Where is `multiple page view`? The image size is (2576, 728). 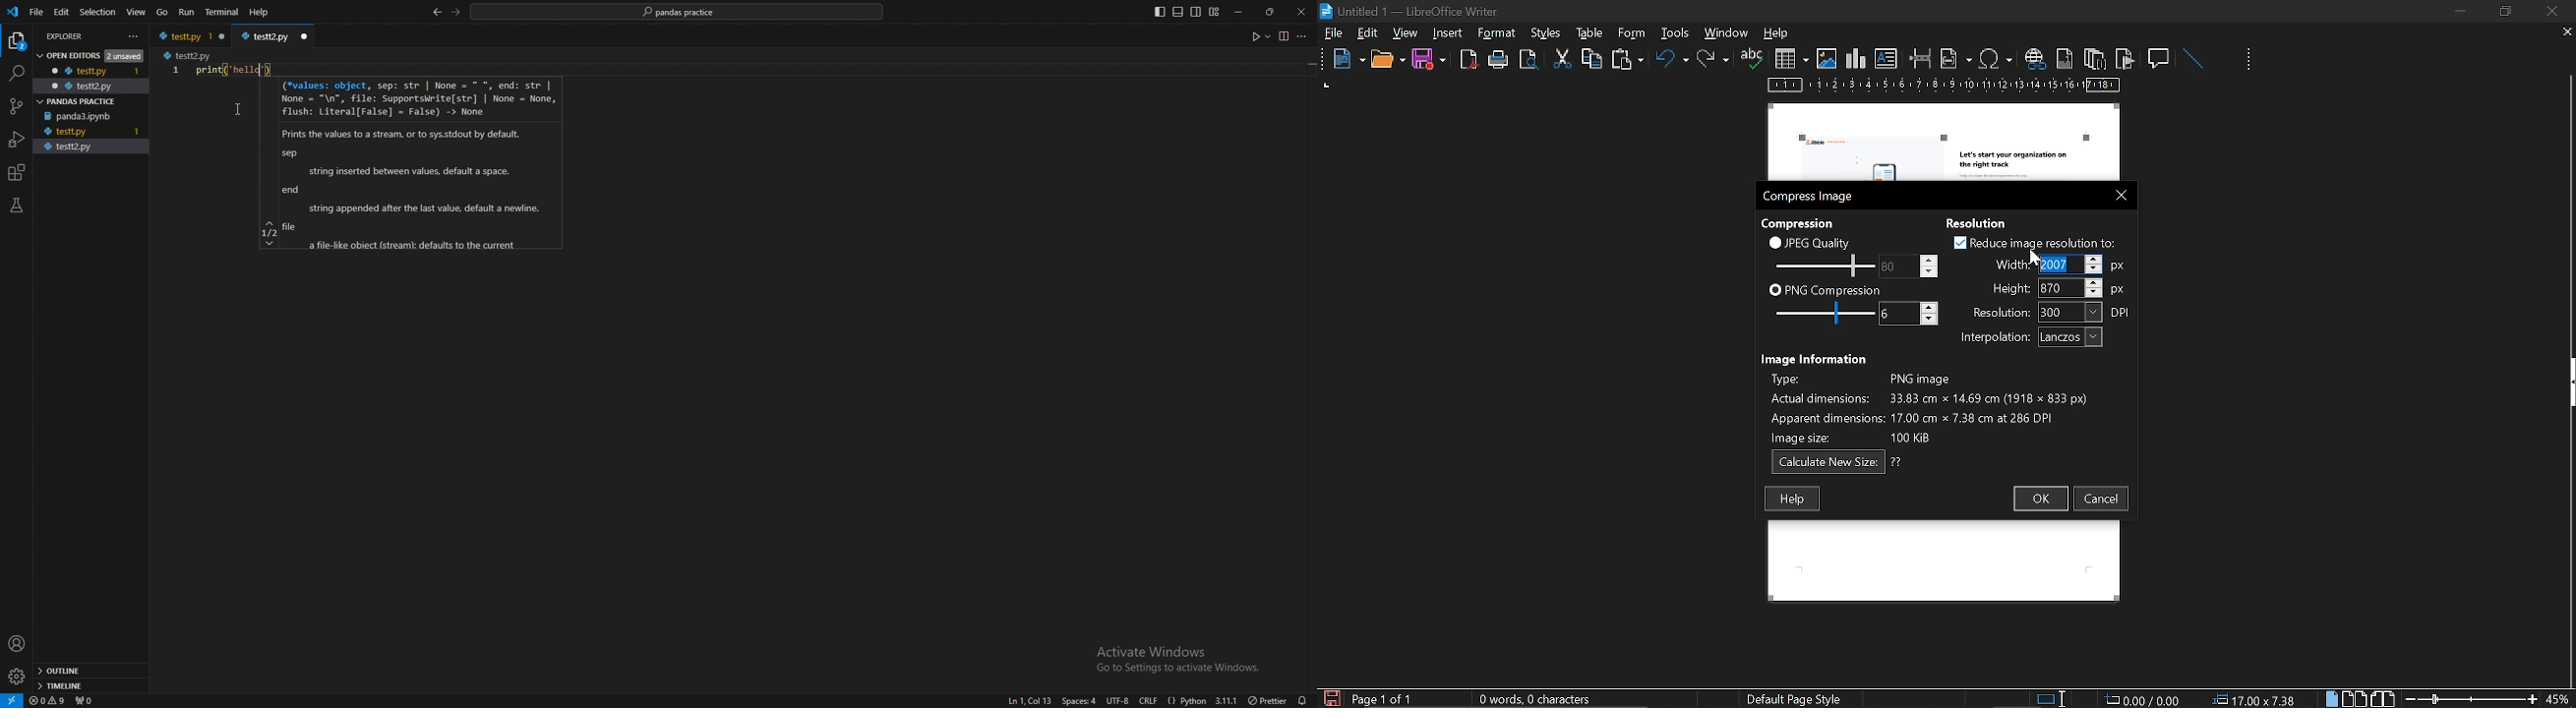 multiple page view is located at coordinates (2355, 699).